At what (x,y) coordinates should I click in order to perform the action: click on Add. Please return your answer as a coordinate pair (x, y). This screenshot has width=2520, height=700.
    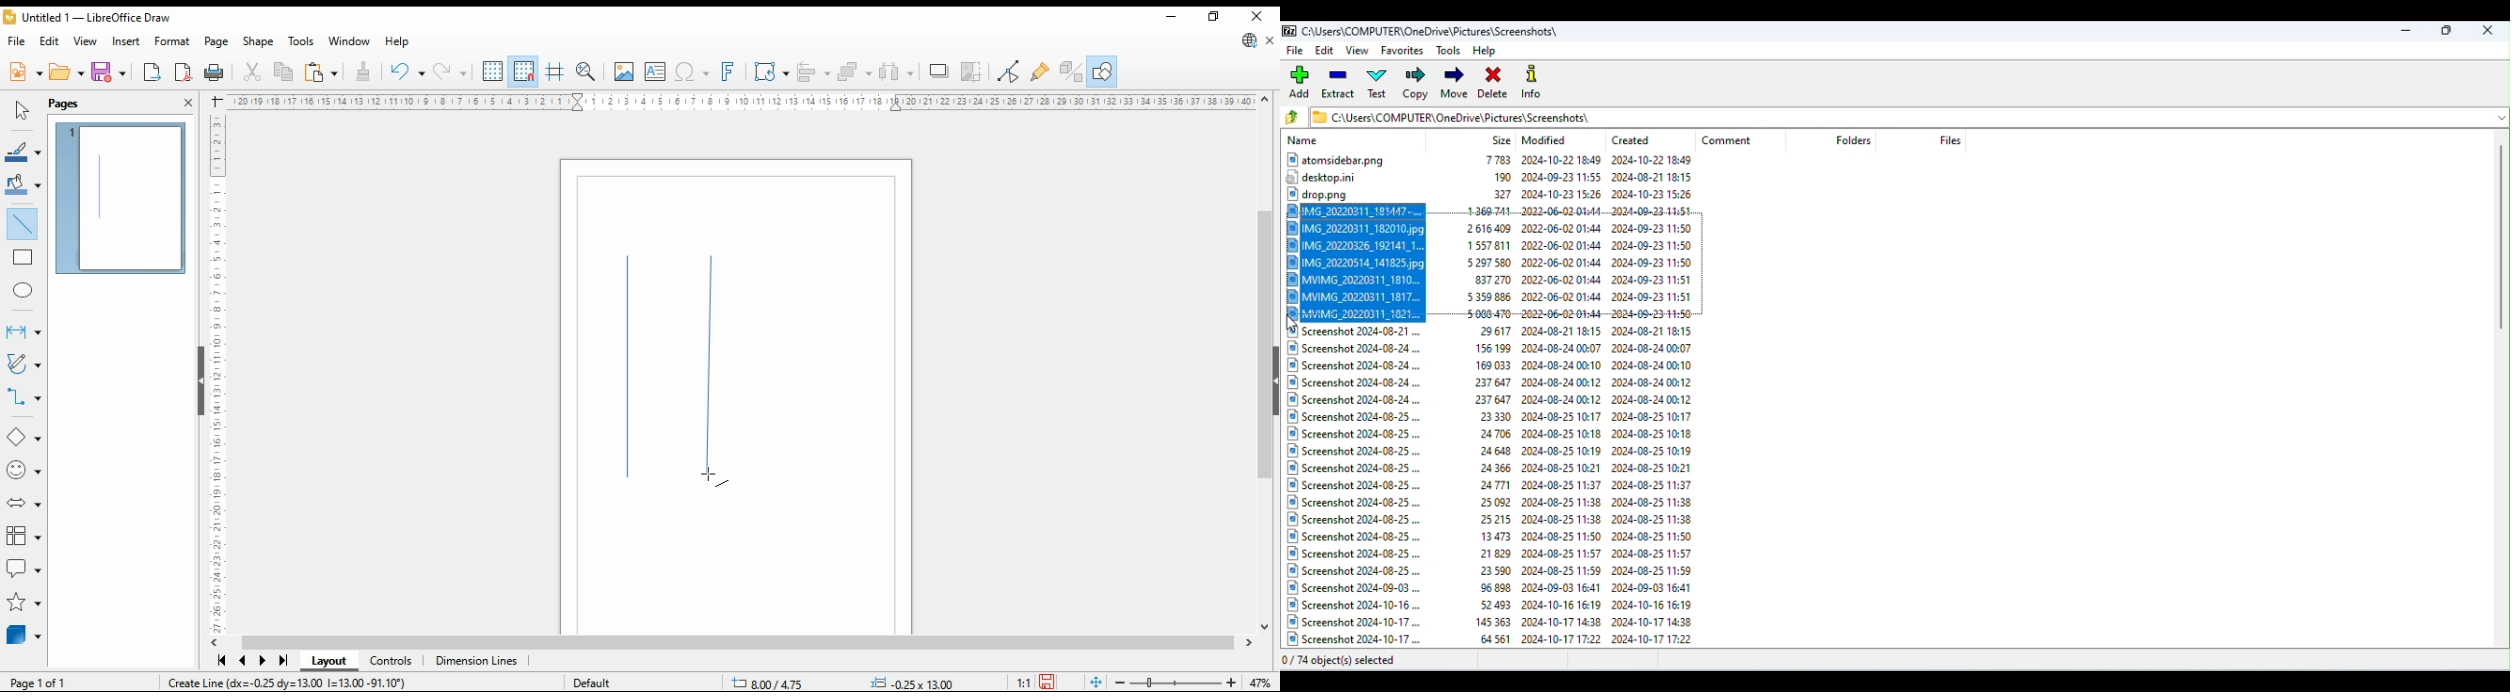
    Looking at the image, I should click on (1302, 83).